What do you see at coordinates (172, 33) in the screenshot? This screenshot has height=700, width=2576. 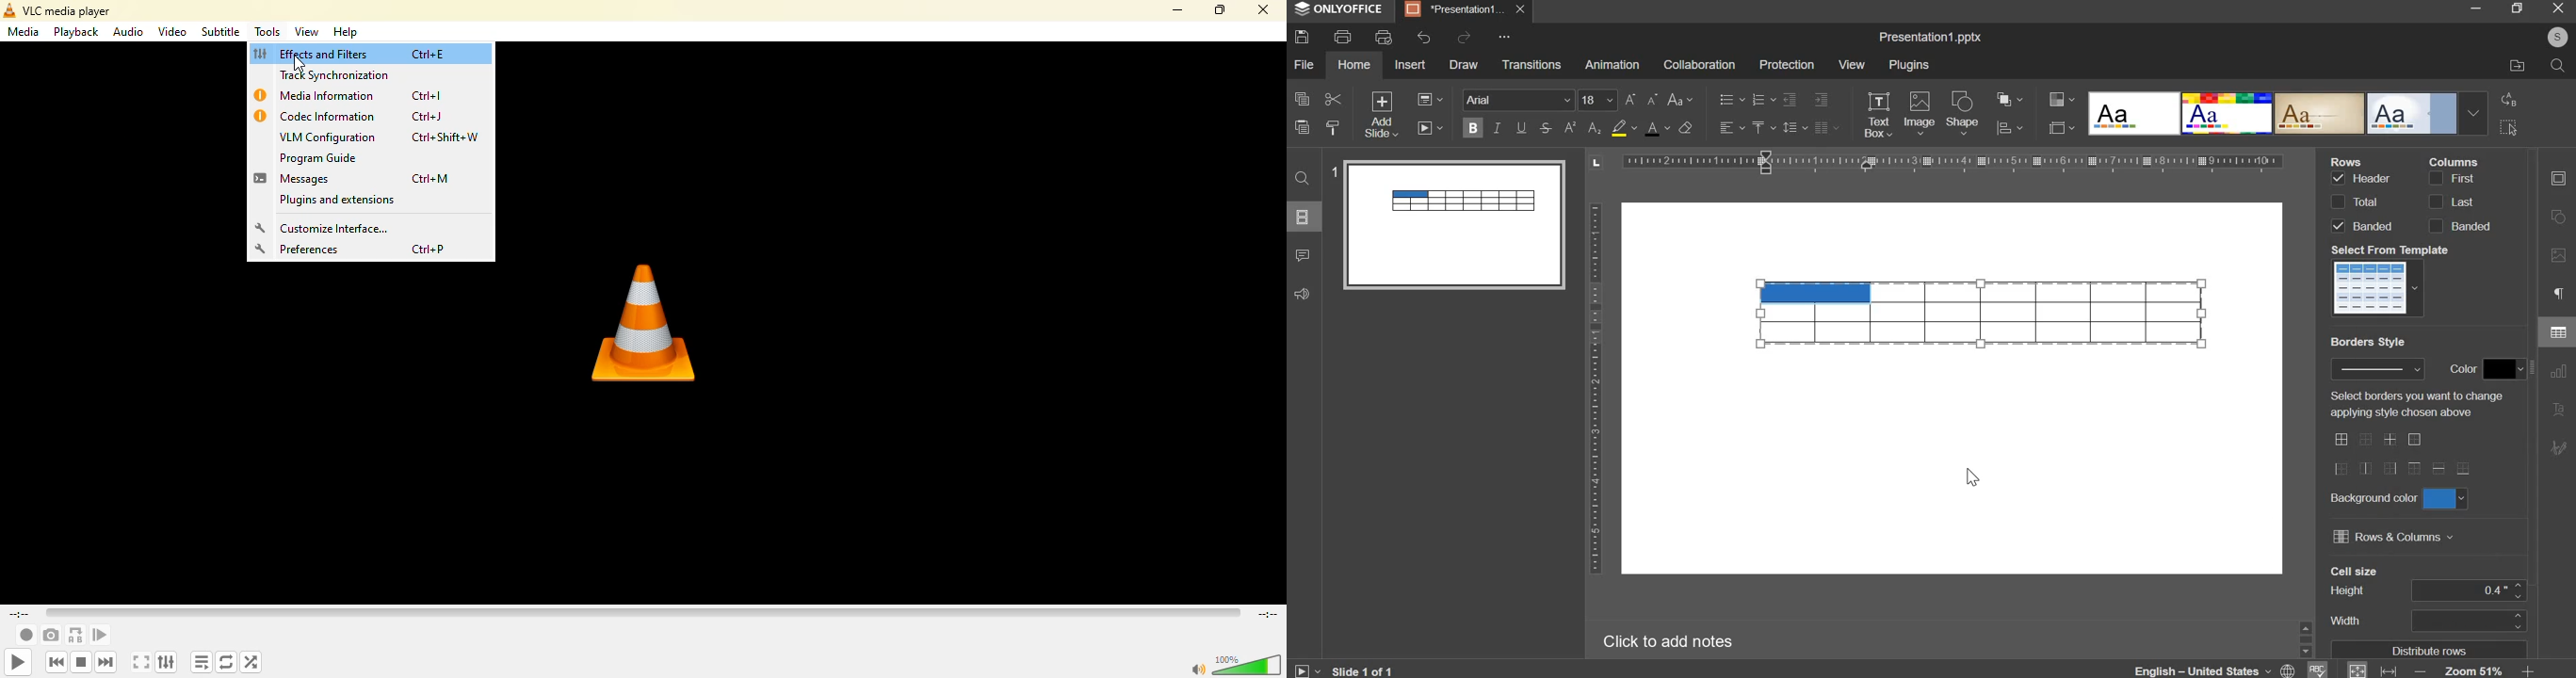 I see `video` at bounding box center [172, 33].